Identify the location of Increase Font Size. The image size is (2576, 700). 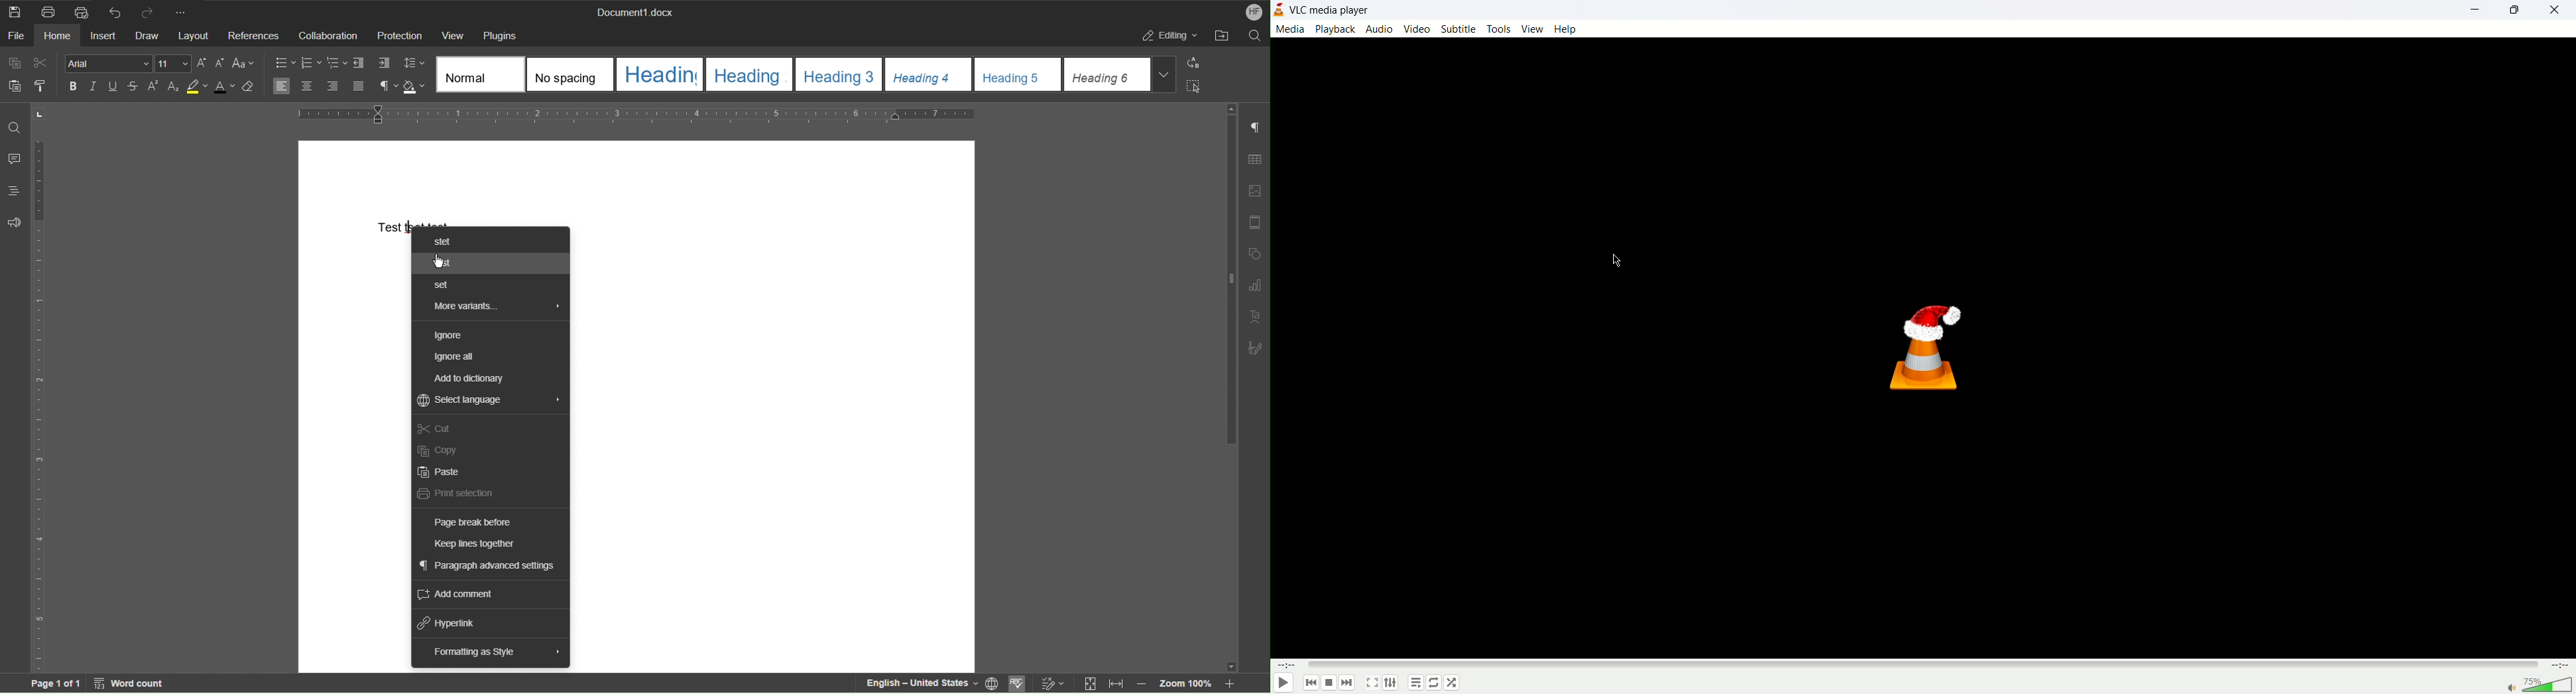
(202, 64).